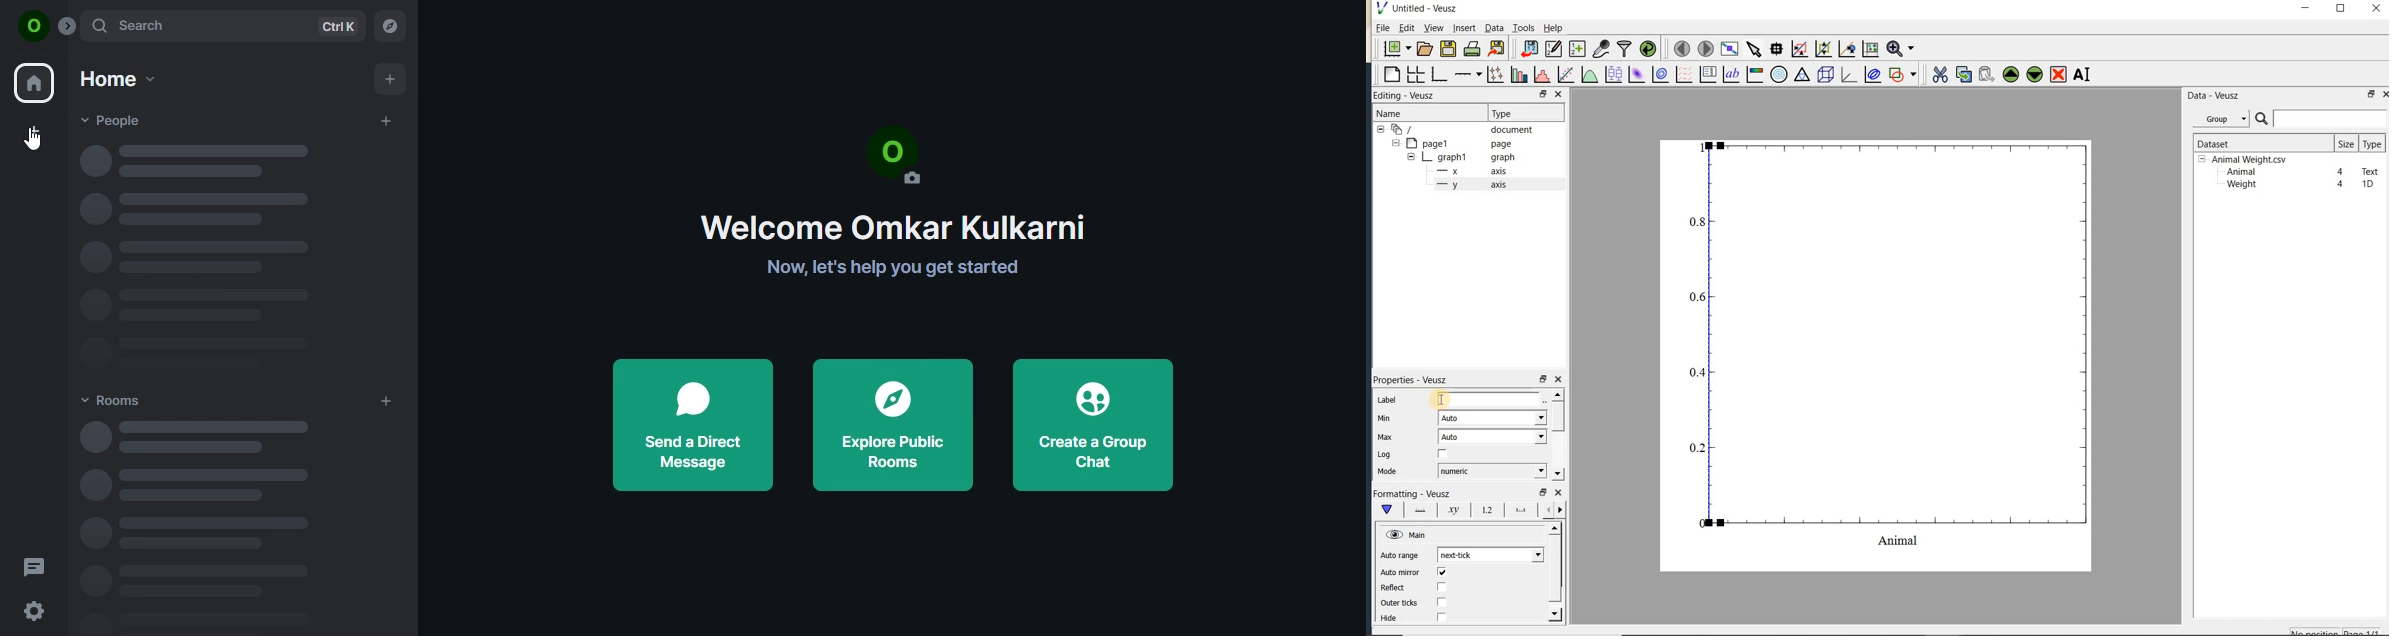 This screenshot has height=644, width=2408. Describe the element at coordinates (2011, 75) in the screenshot. I see `move the selected widget up` at that location.